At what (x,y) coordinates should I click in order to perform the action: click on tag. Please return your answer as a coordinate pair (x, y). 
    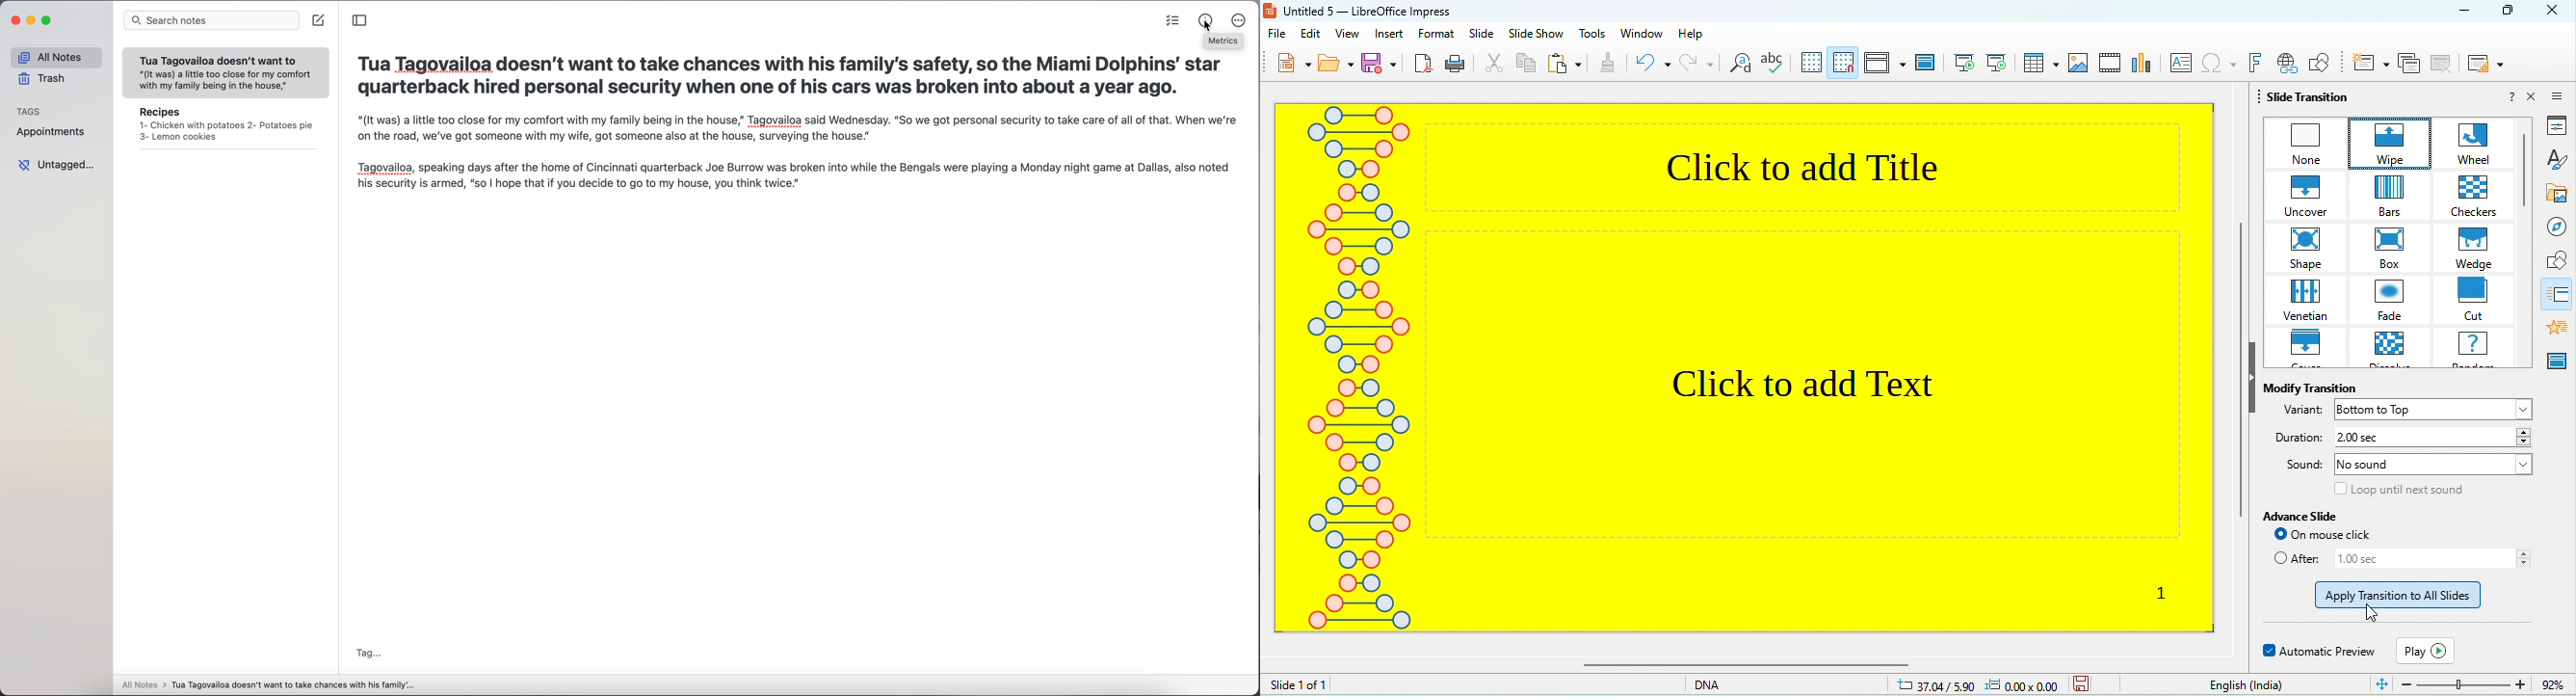
    Looking at the image, I should click on (369, 654).